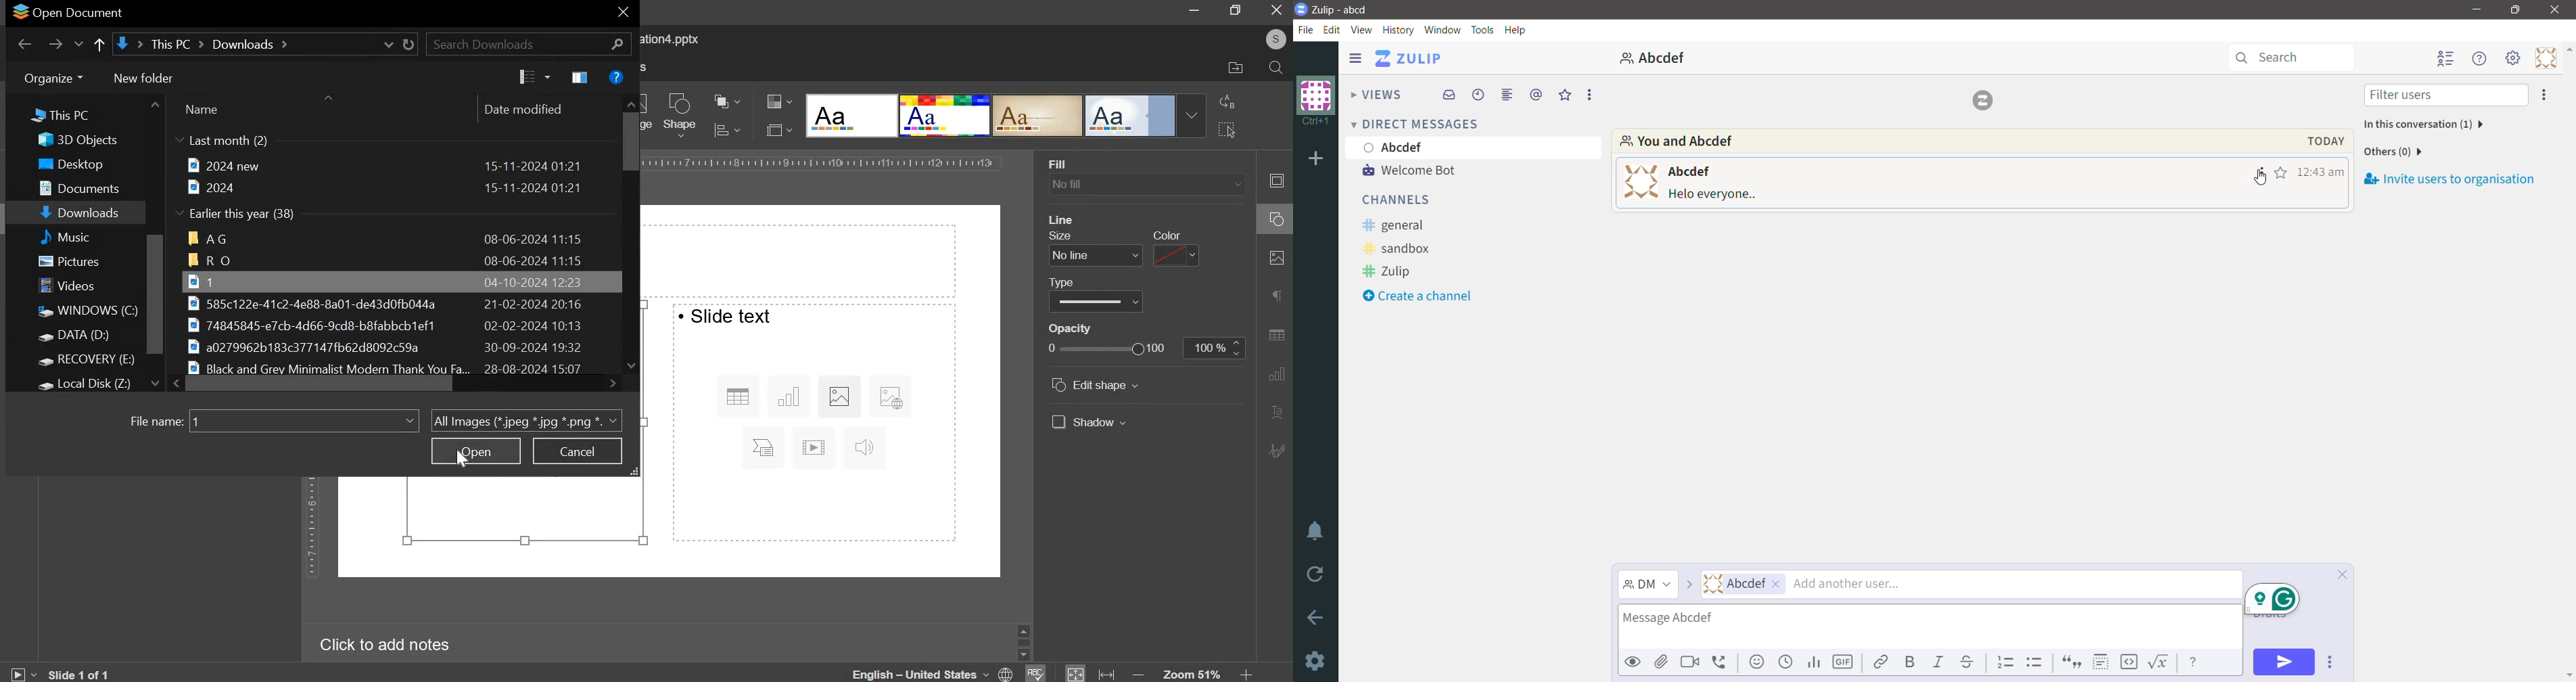  Describe the element at coordinates (680, 115) in the screenshot. I see `shape` at that location.